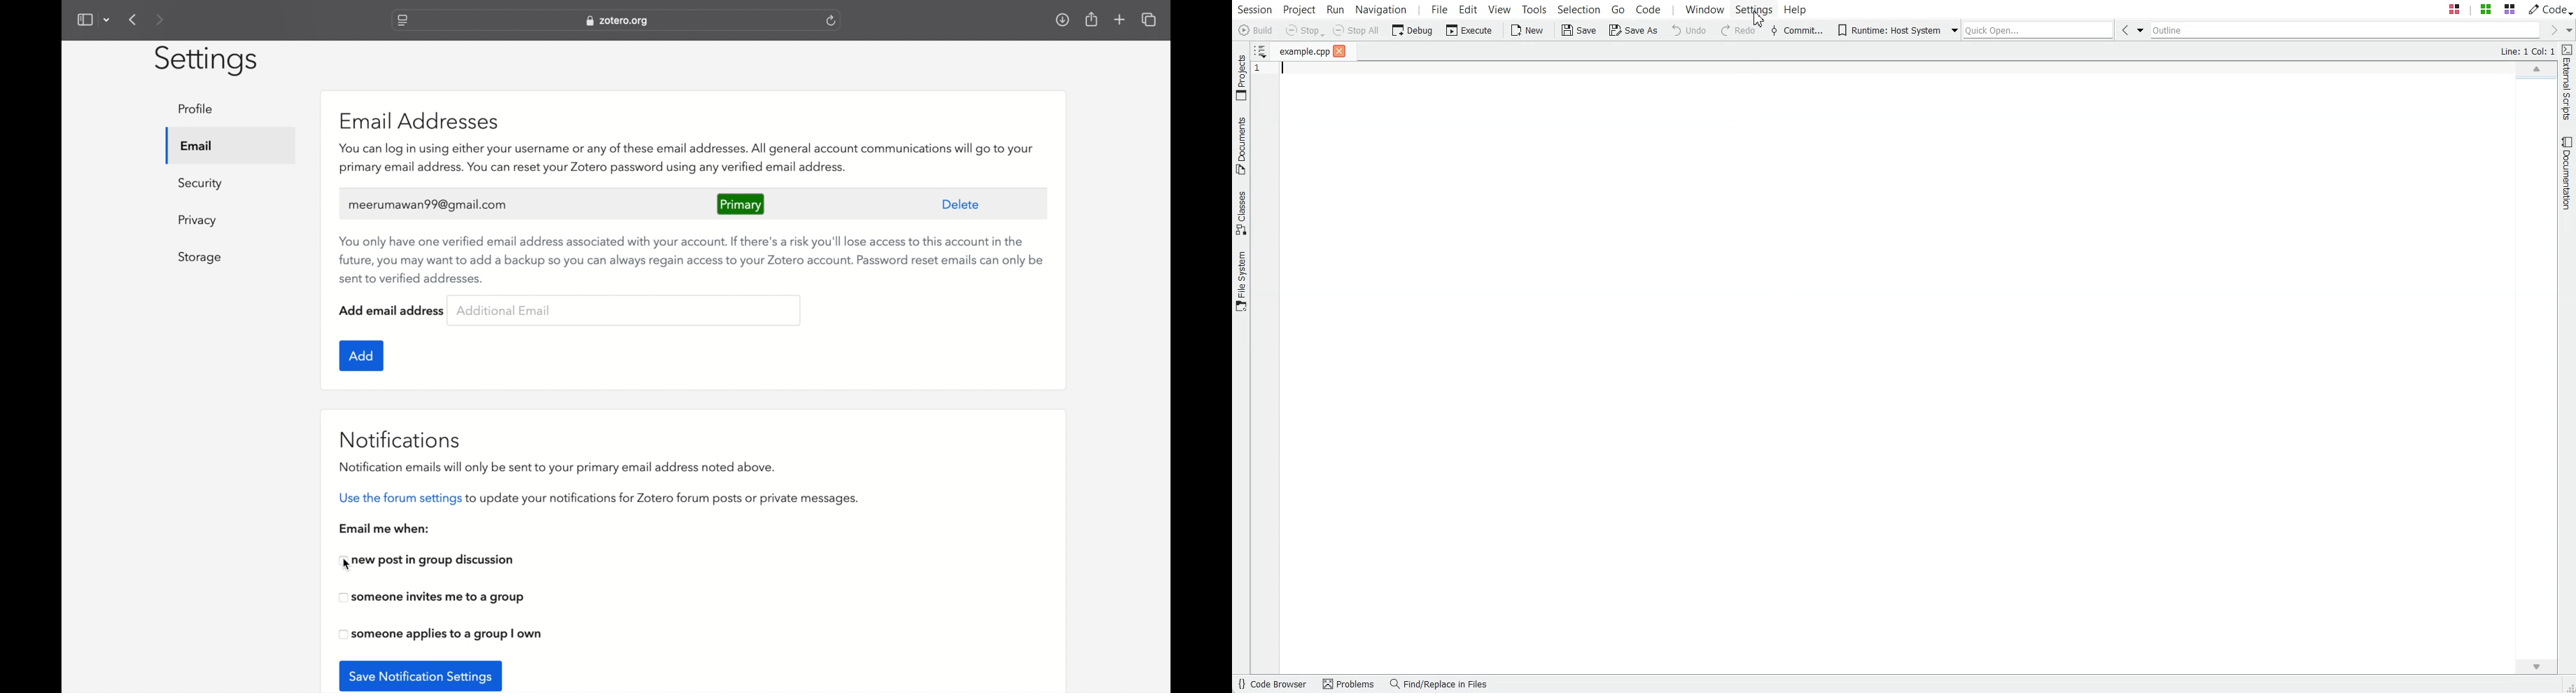 This screenshot has height=700, width=2576. I want to click on recommendation to use verified backup email addresses, so click(692, 261).